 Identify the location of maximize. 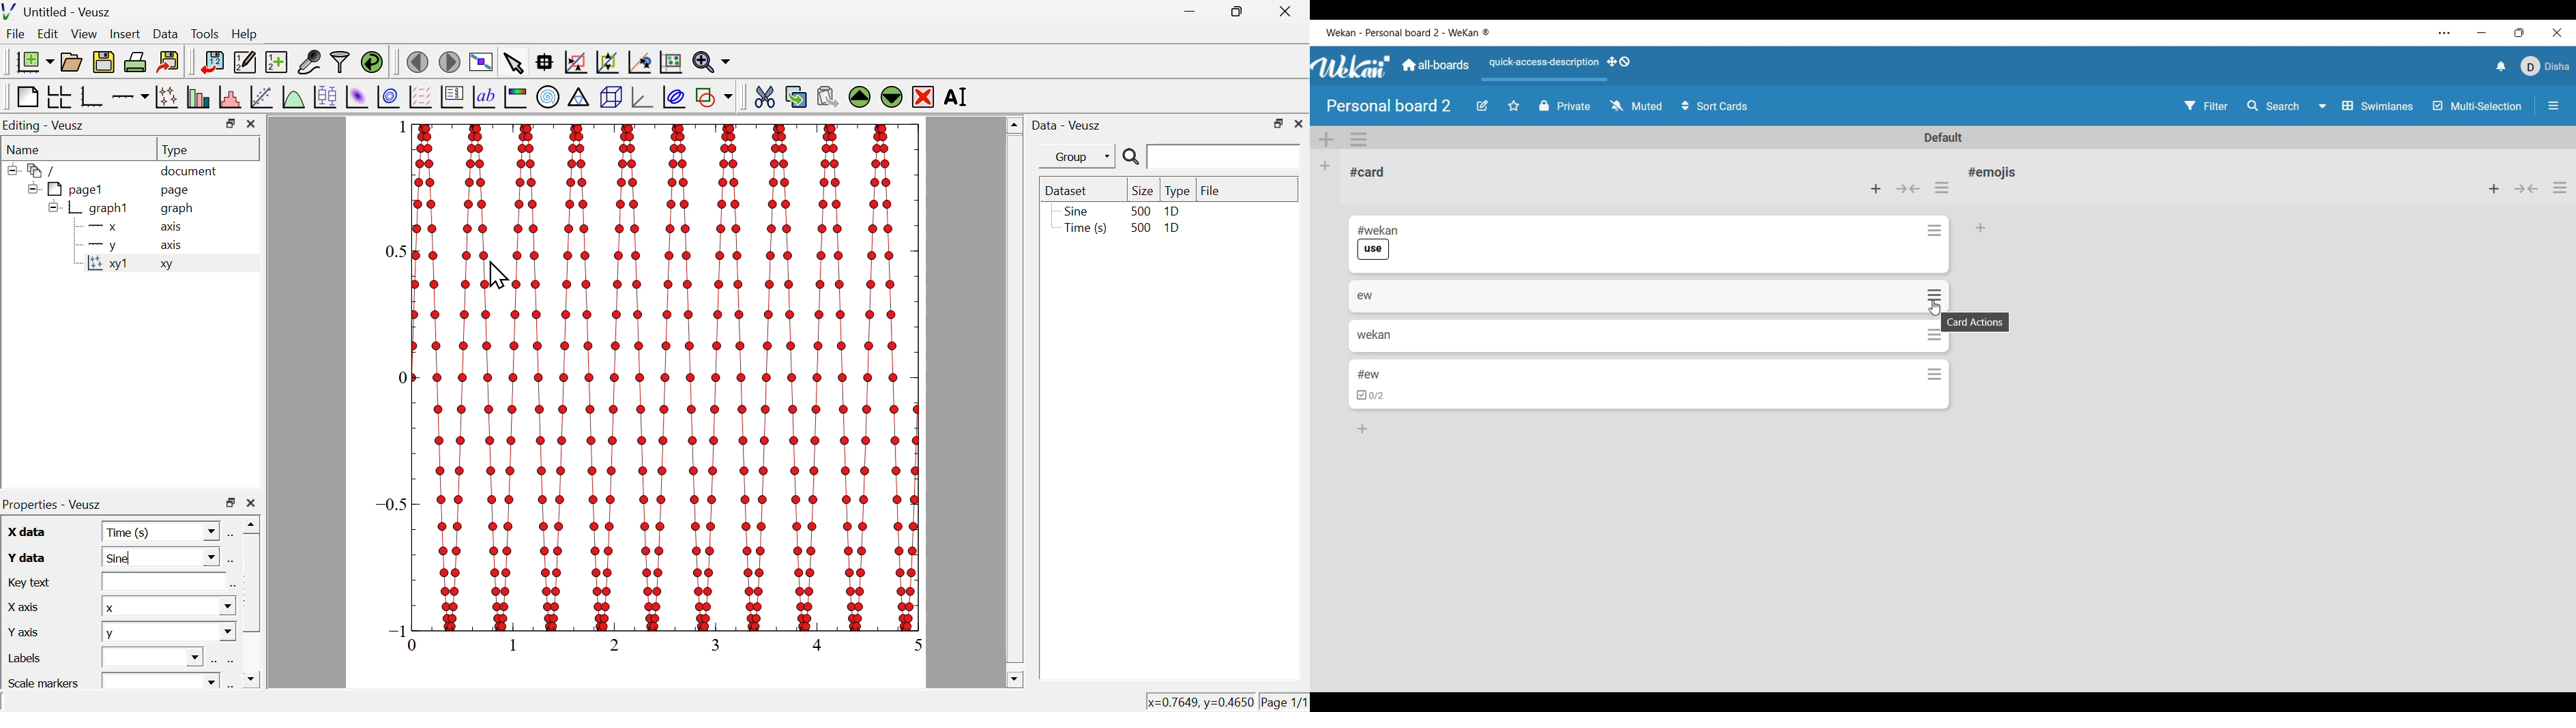
(230, 503).